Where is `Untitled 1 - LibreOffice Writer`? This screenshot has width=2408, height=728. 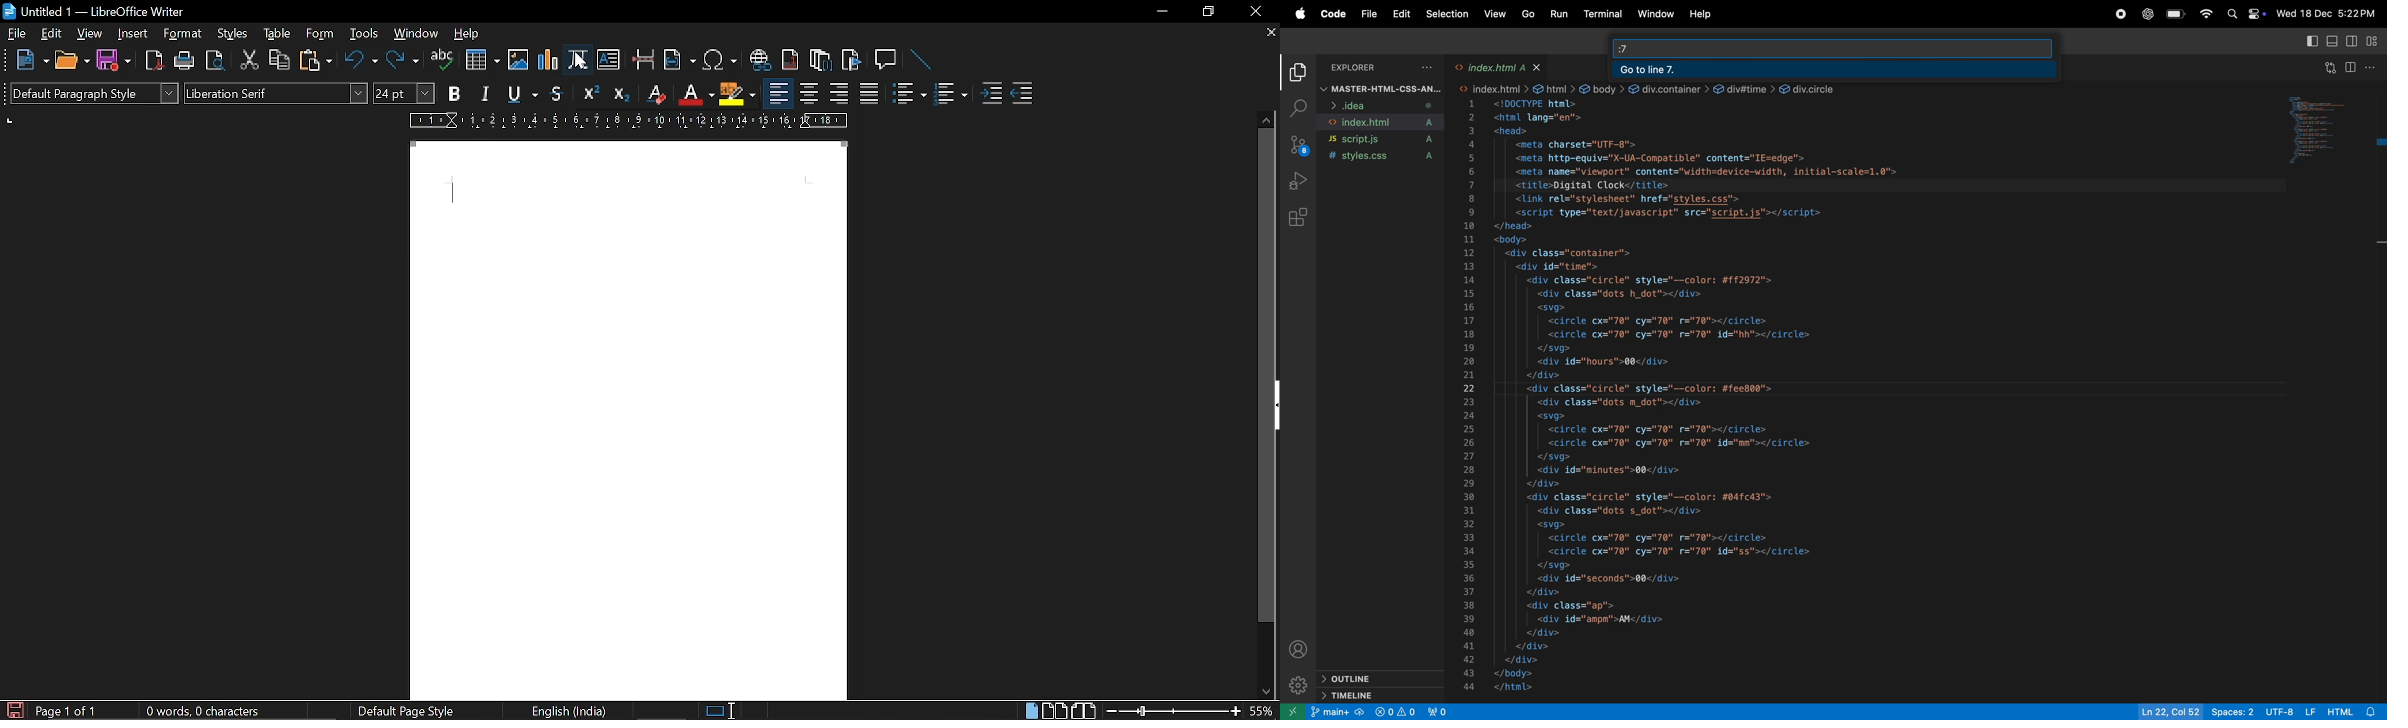 Untitled 1 - LibreOffice Writer is located at coordinates (118, 10).